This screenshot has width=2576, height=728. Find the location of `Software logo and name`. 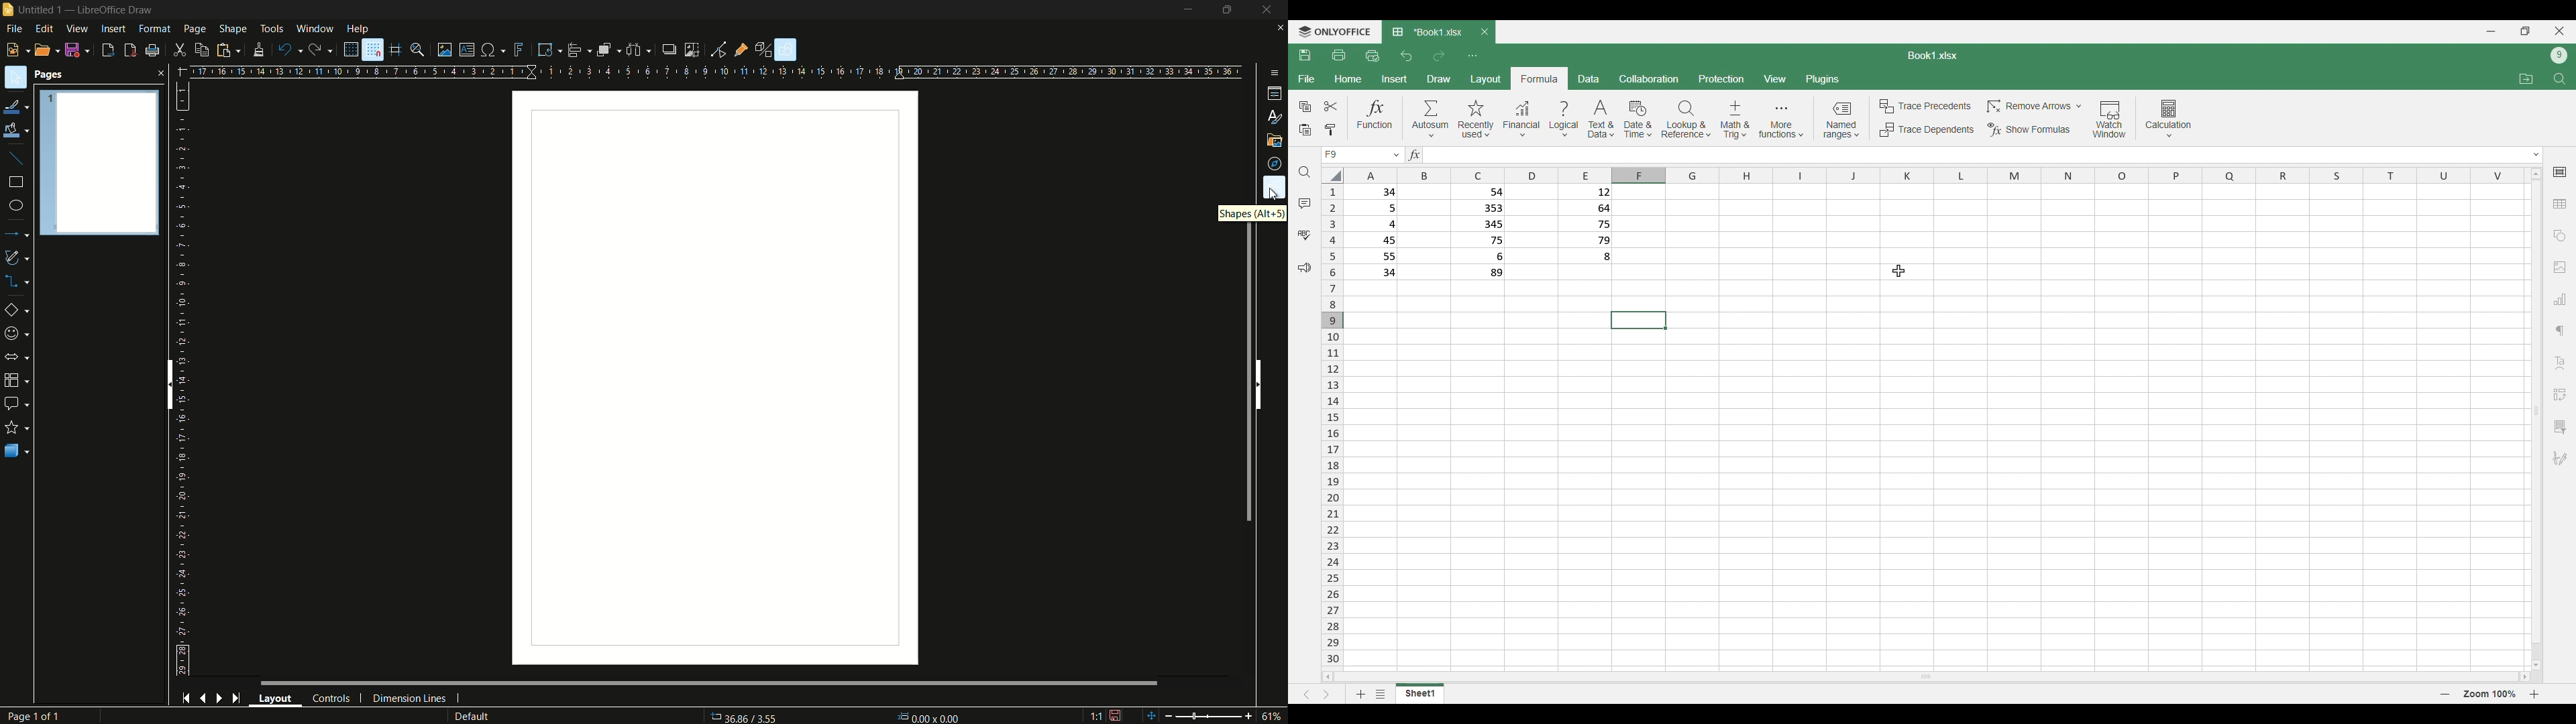

Software logo and name is located at coordinates (1334, 32).